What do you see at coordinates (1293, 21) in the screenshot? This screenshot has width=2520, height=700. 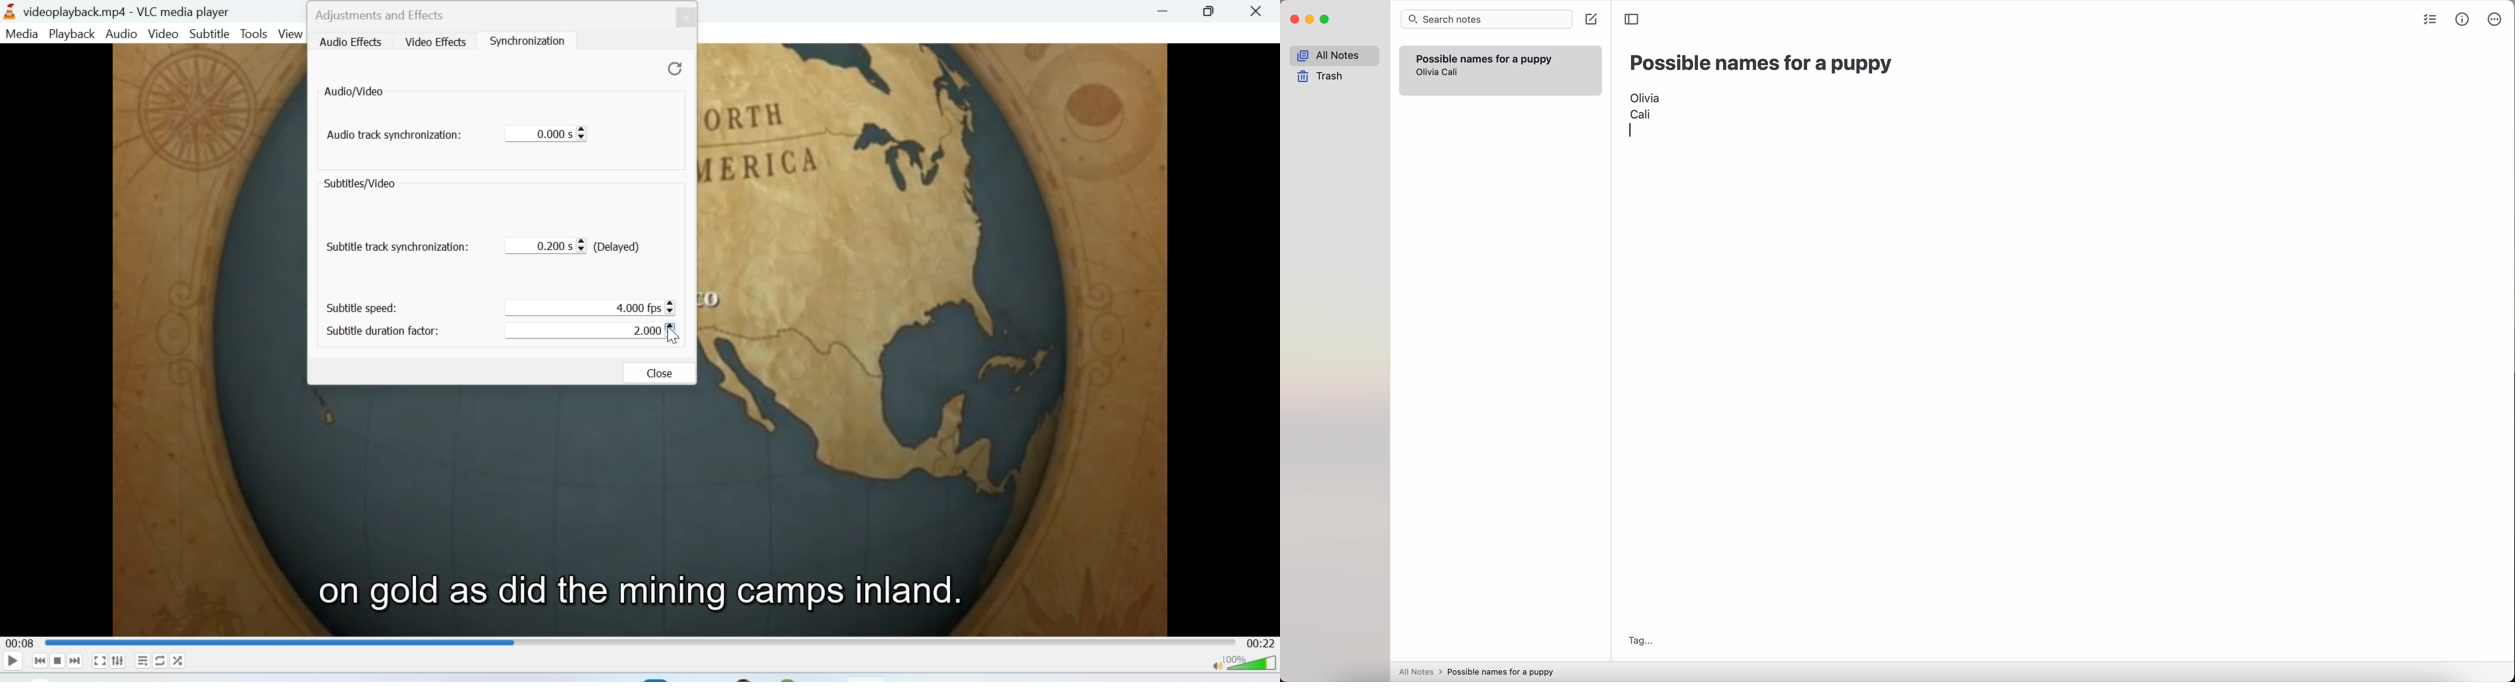 I see `close` at bounding box center [1293, 21].